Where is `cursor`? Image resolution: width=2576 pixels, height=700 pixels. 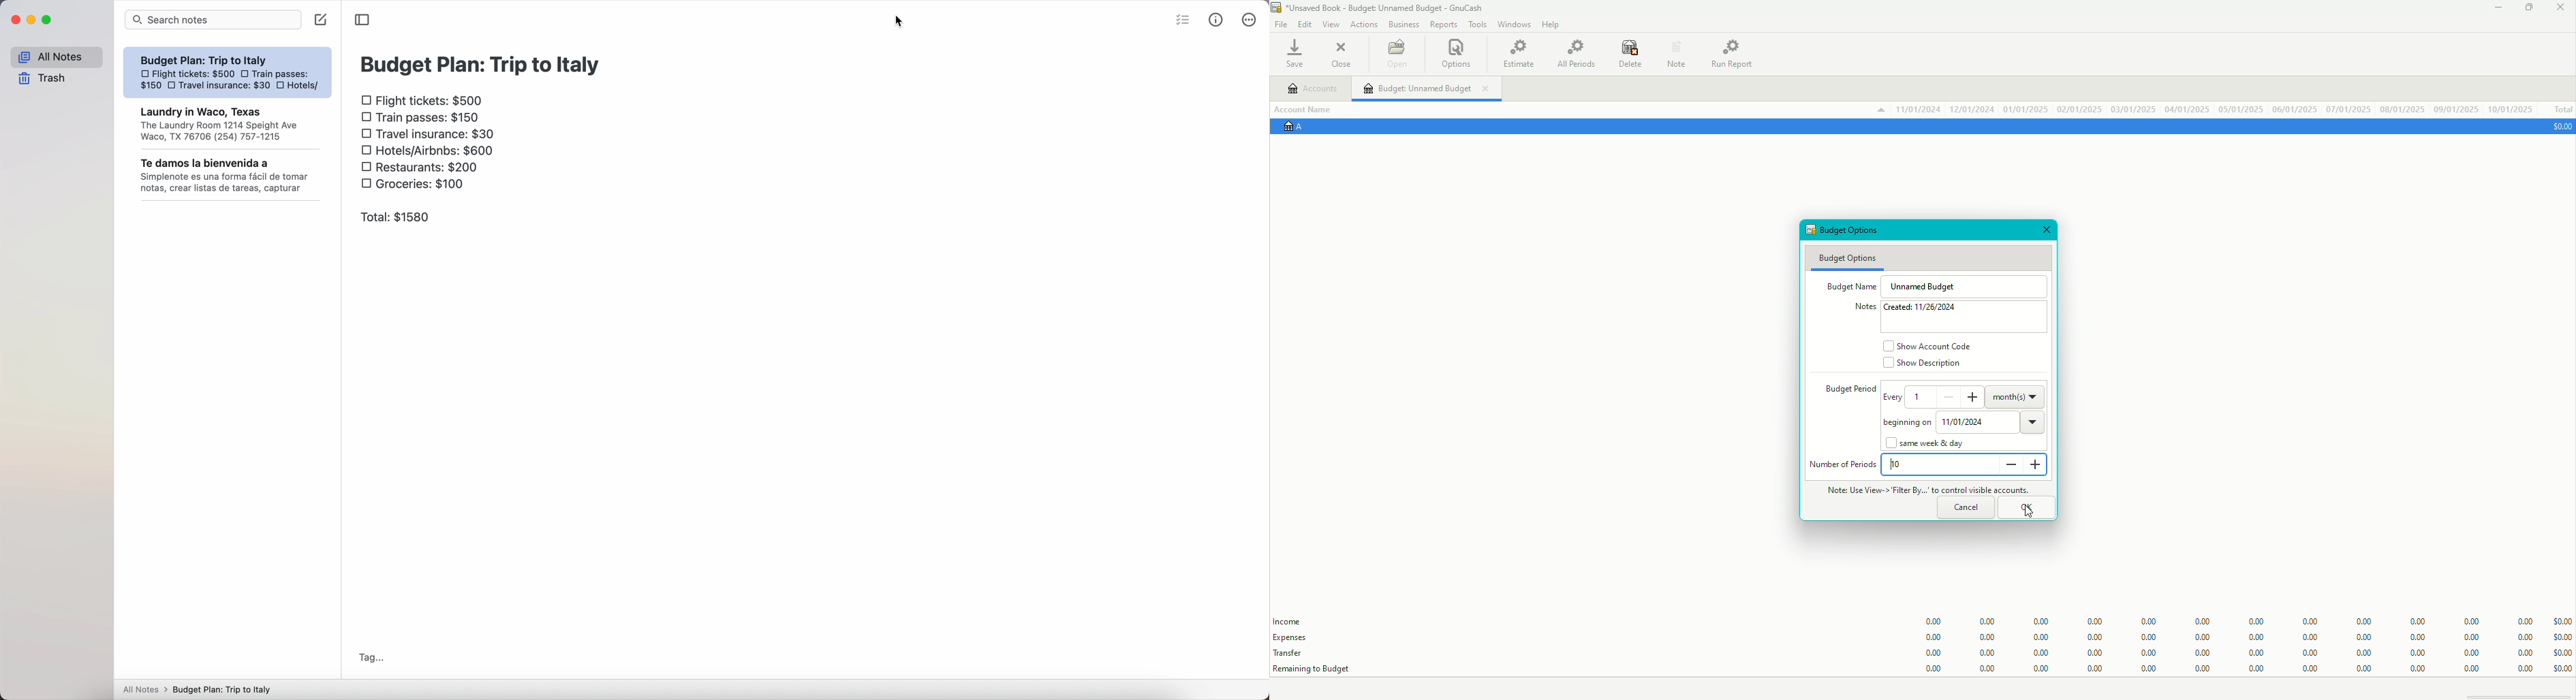
cursor is located at coordinates (901, 22).